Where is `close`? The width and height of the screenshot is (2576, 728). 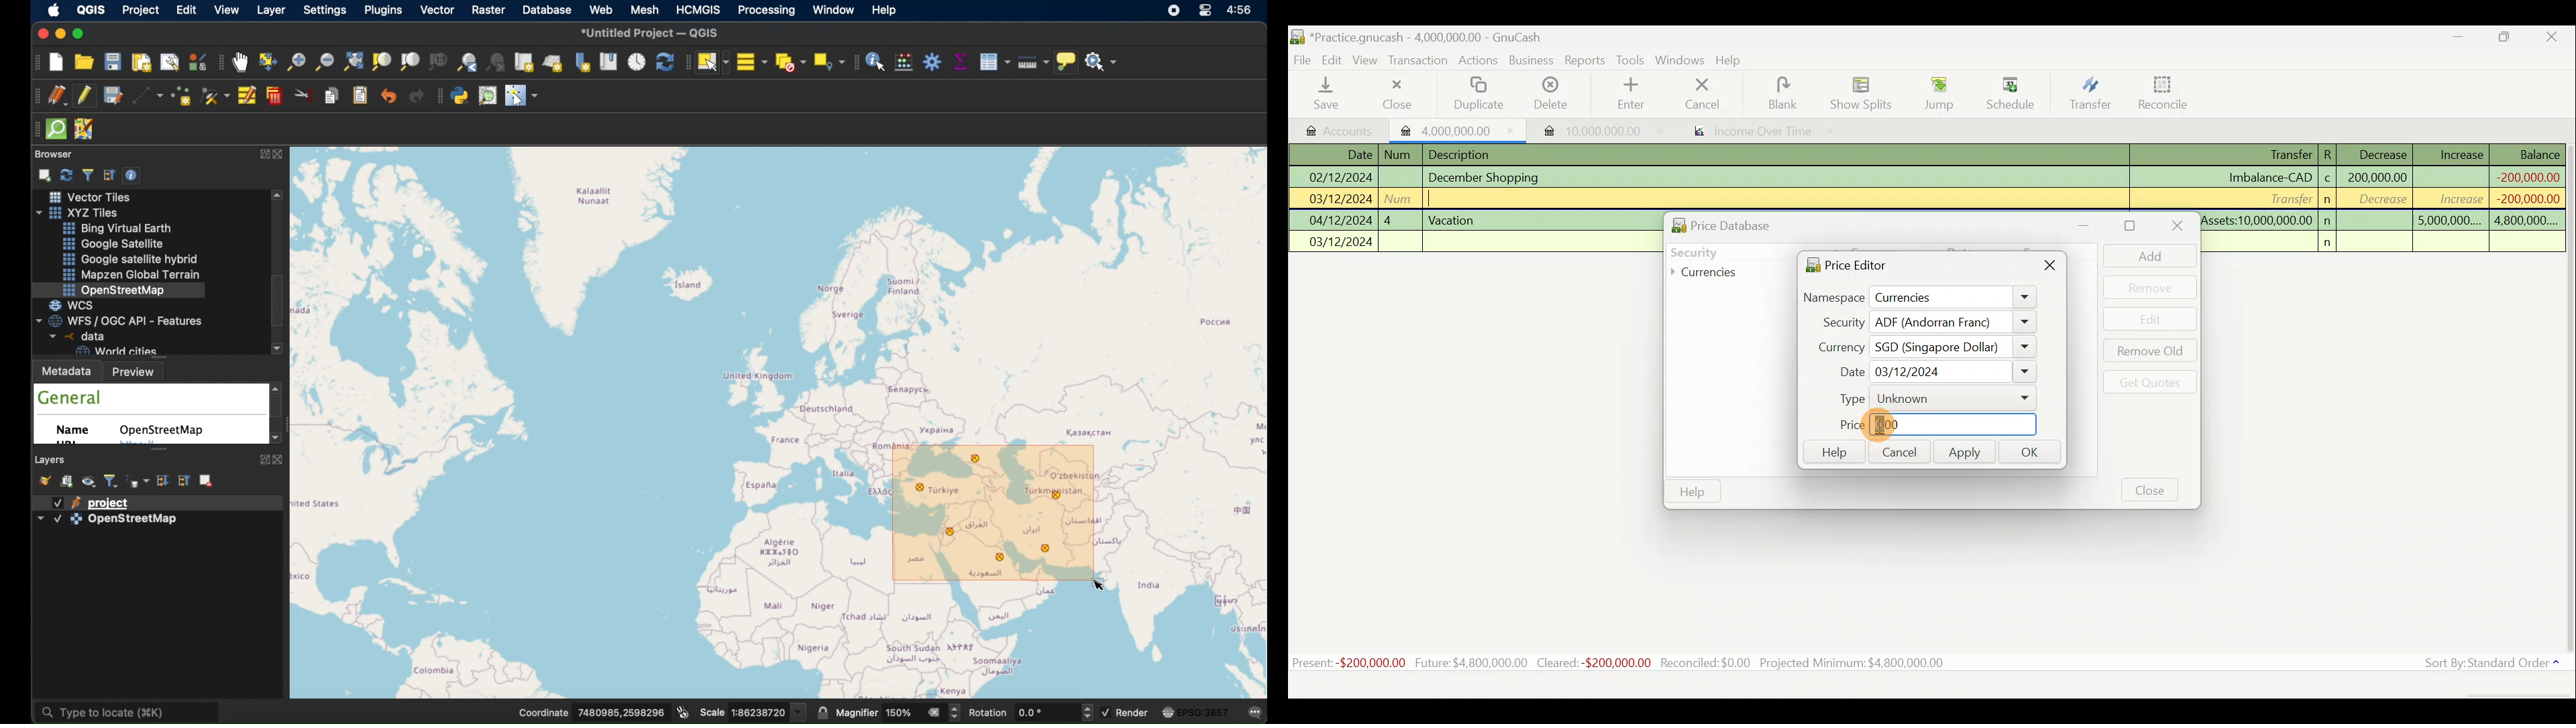 close is located at coordinates (283, 154).